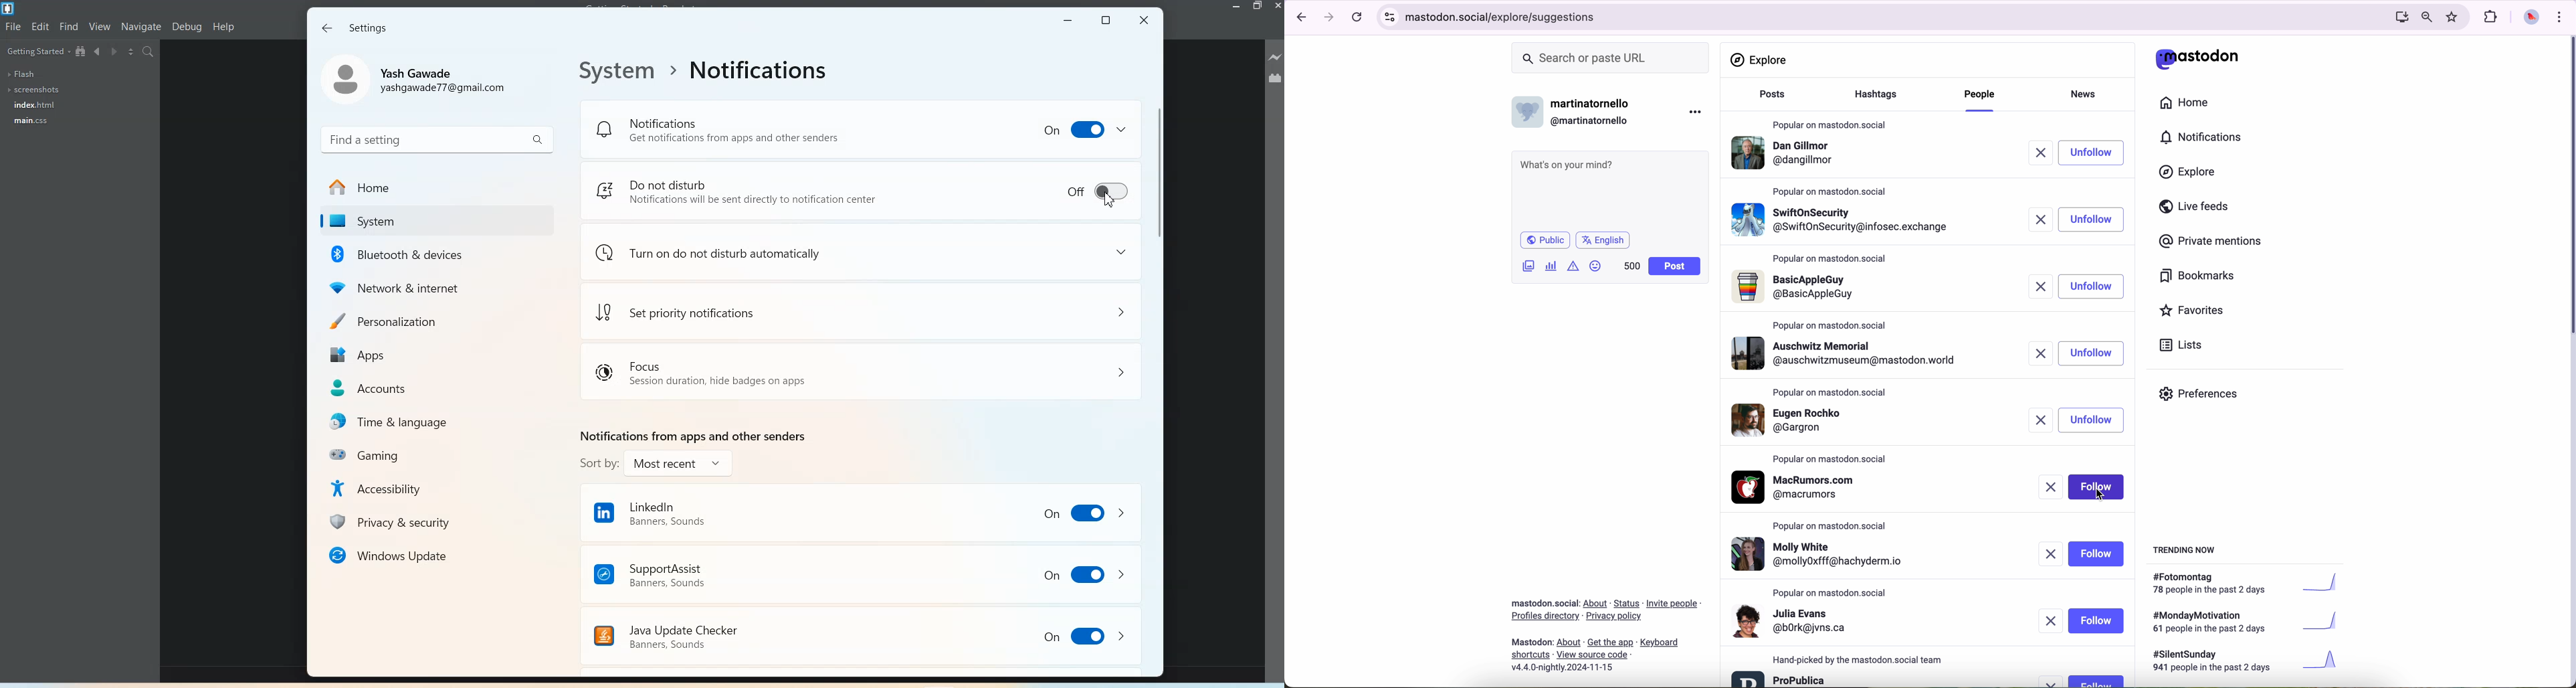 The width and height of the screenshot is (2576, 700). What do you see at coordinates (2529, 18) in the screenshot?
I see `profile picture` at bounding box center [2529, 18].